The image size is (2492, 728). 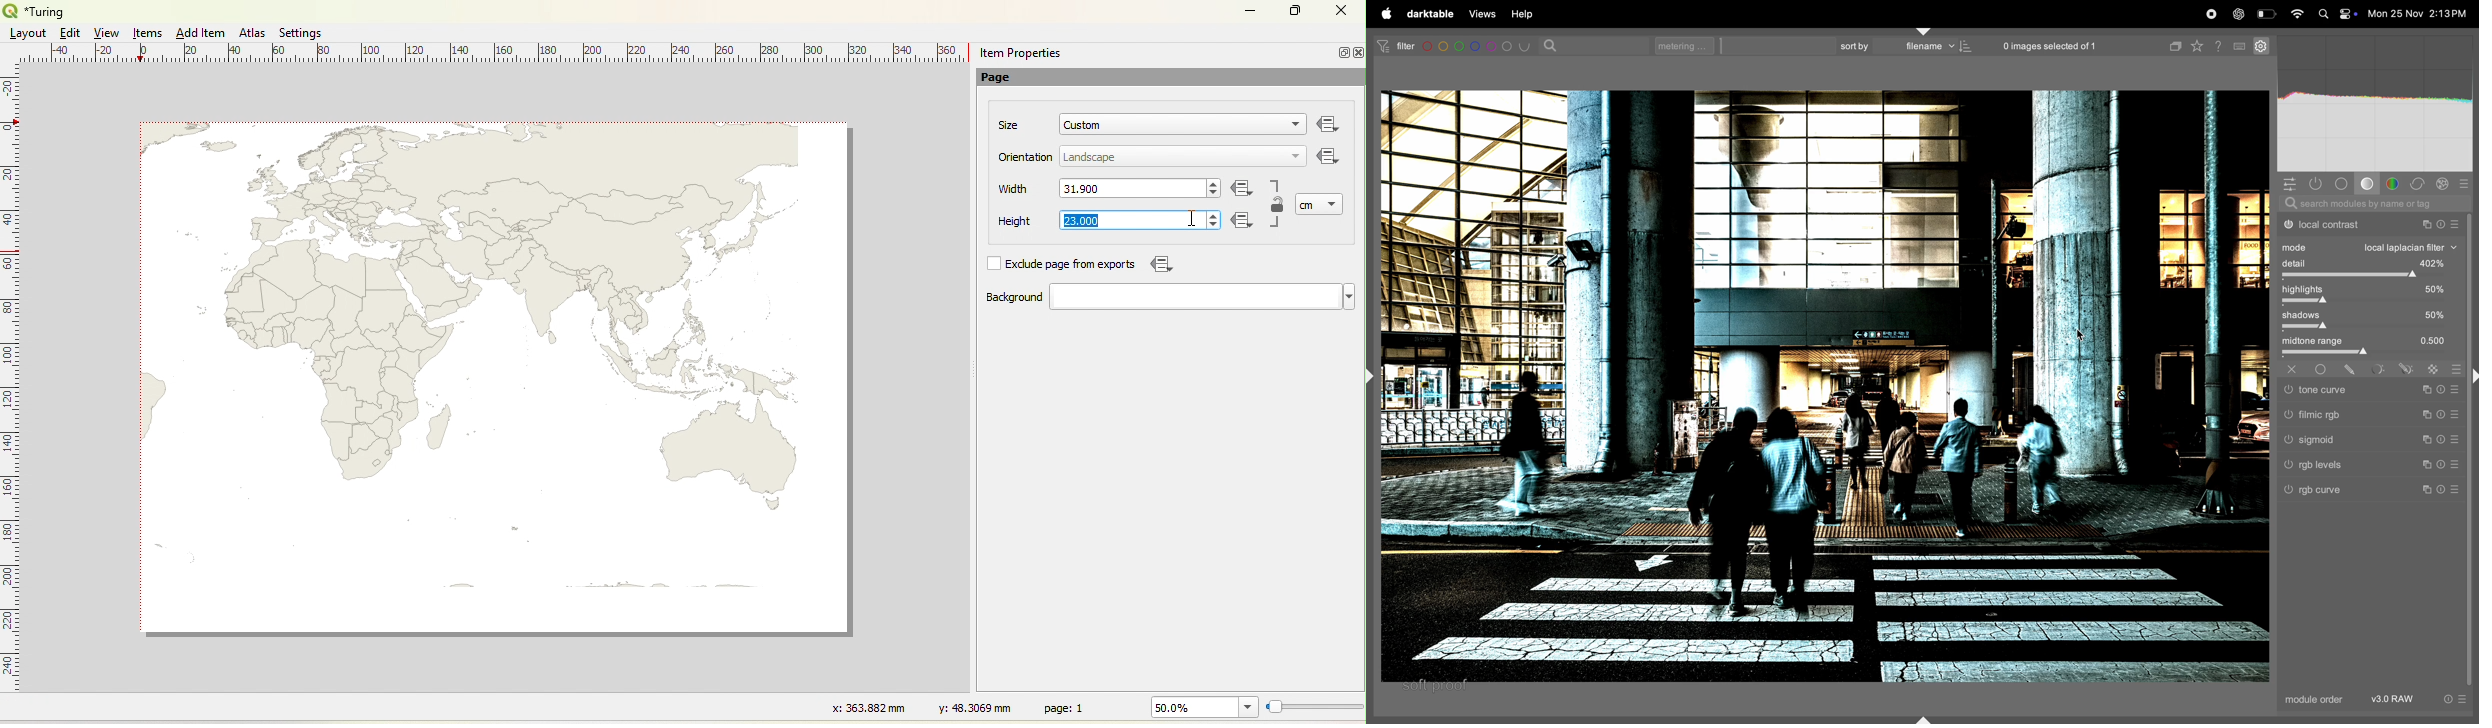 I want to click on base, so click(x=2367, y=184).